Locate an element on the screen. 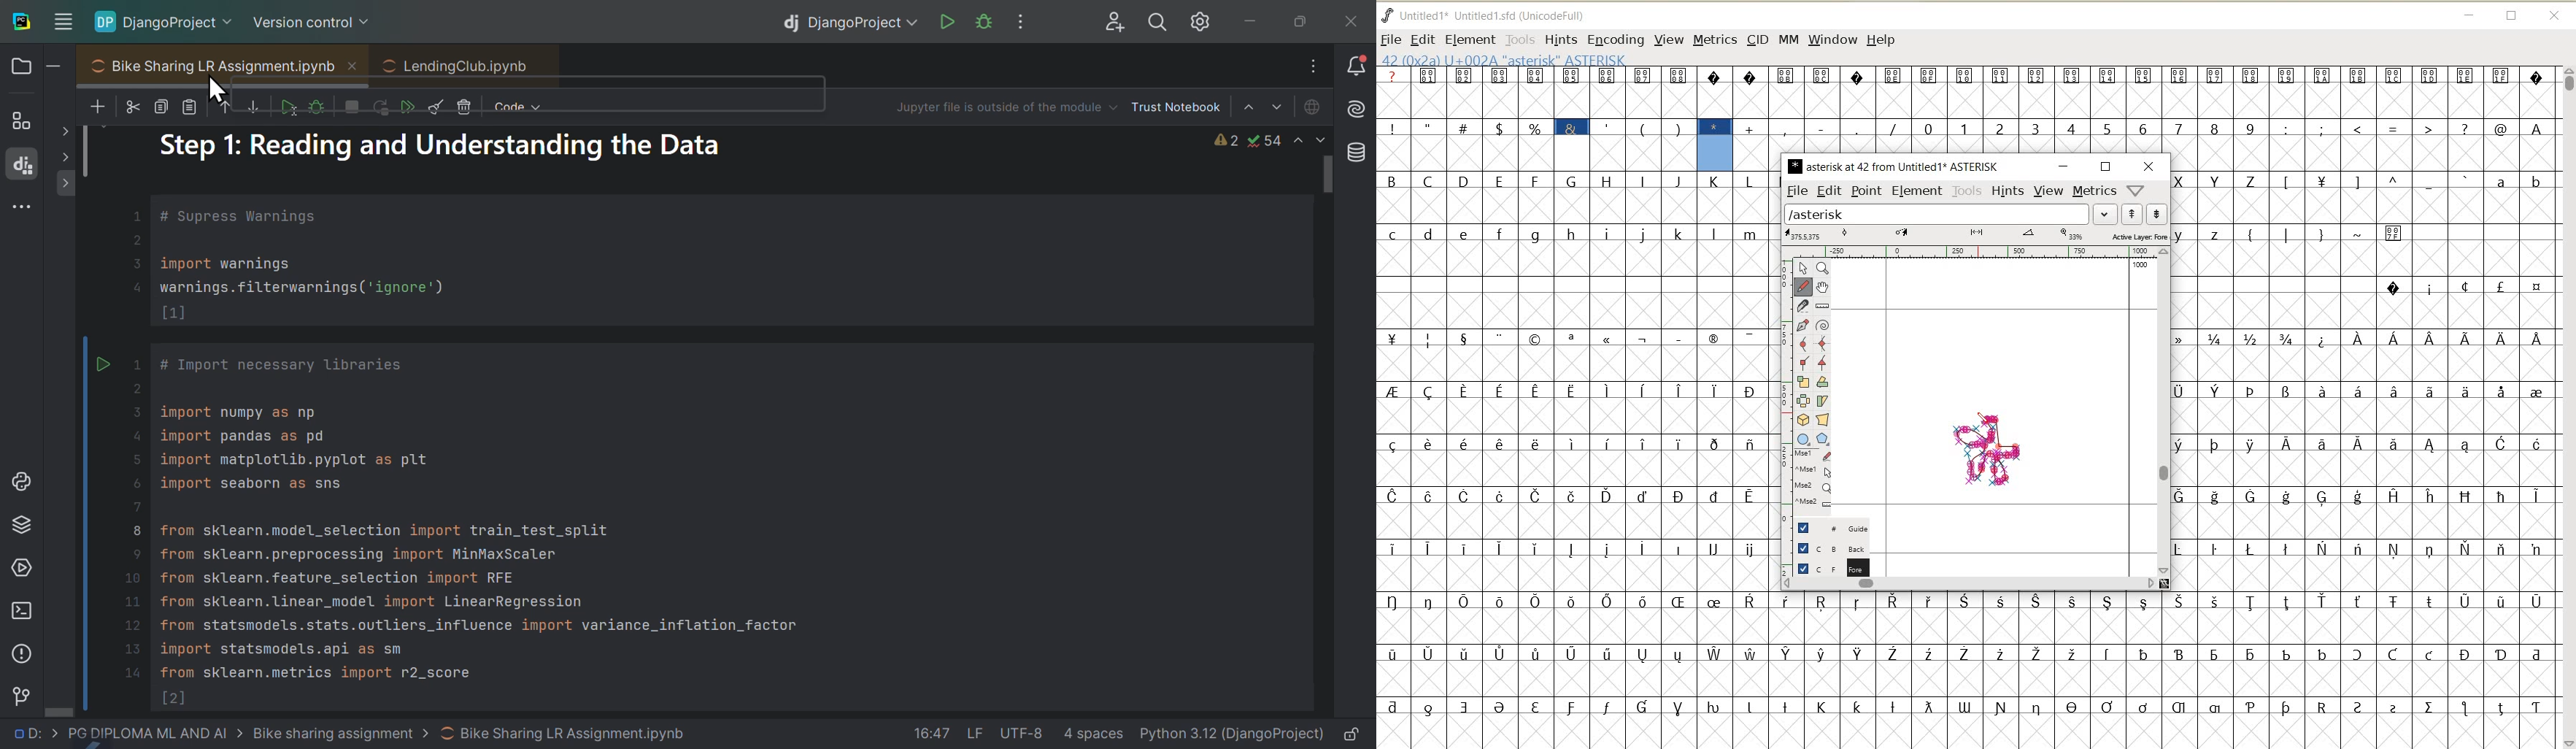 This screenshot has width=2576, height=756. Python packages is located at coordinates (20, 529).